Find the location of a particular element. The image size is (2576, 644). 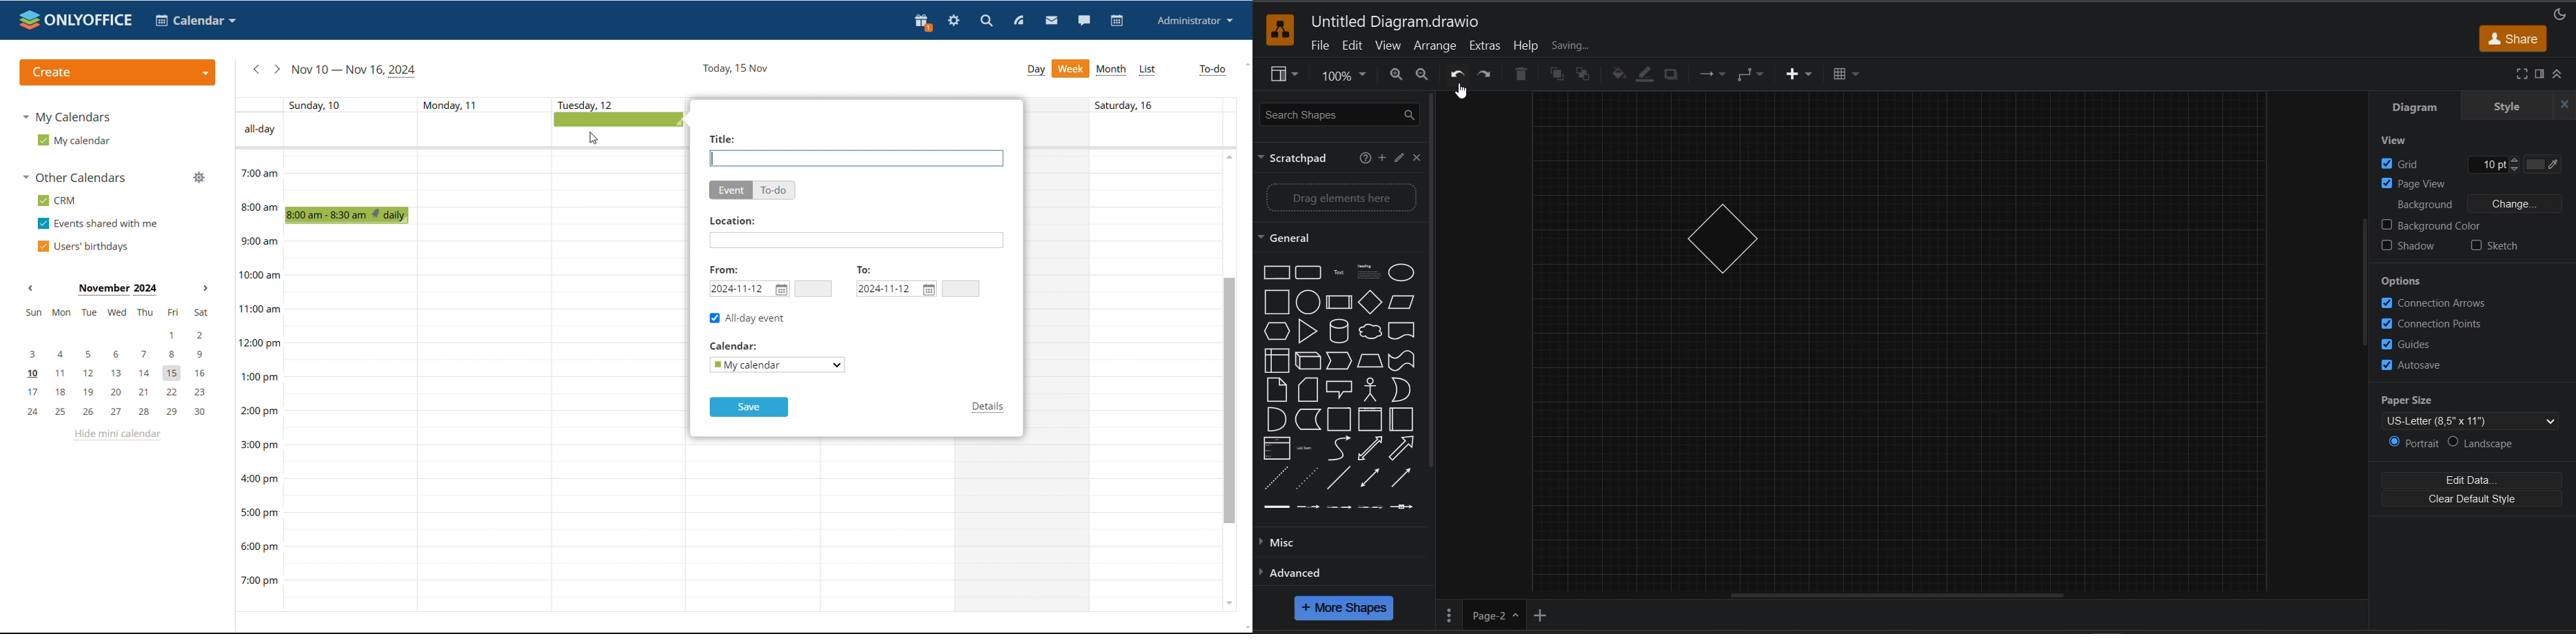

connection points is located at coordinates (2435, 324).